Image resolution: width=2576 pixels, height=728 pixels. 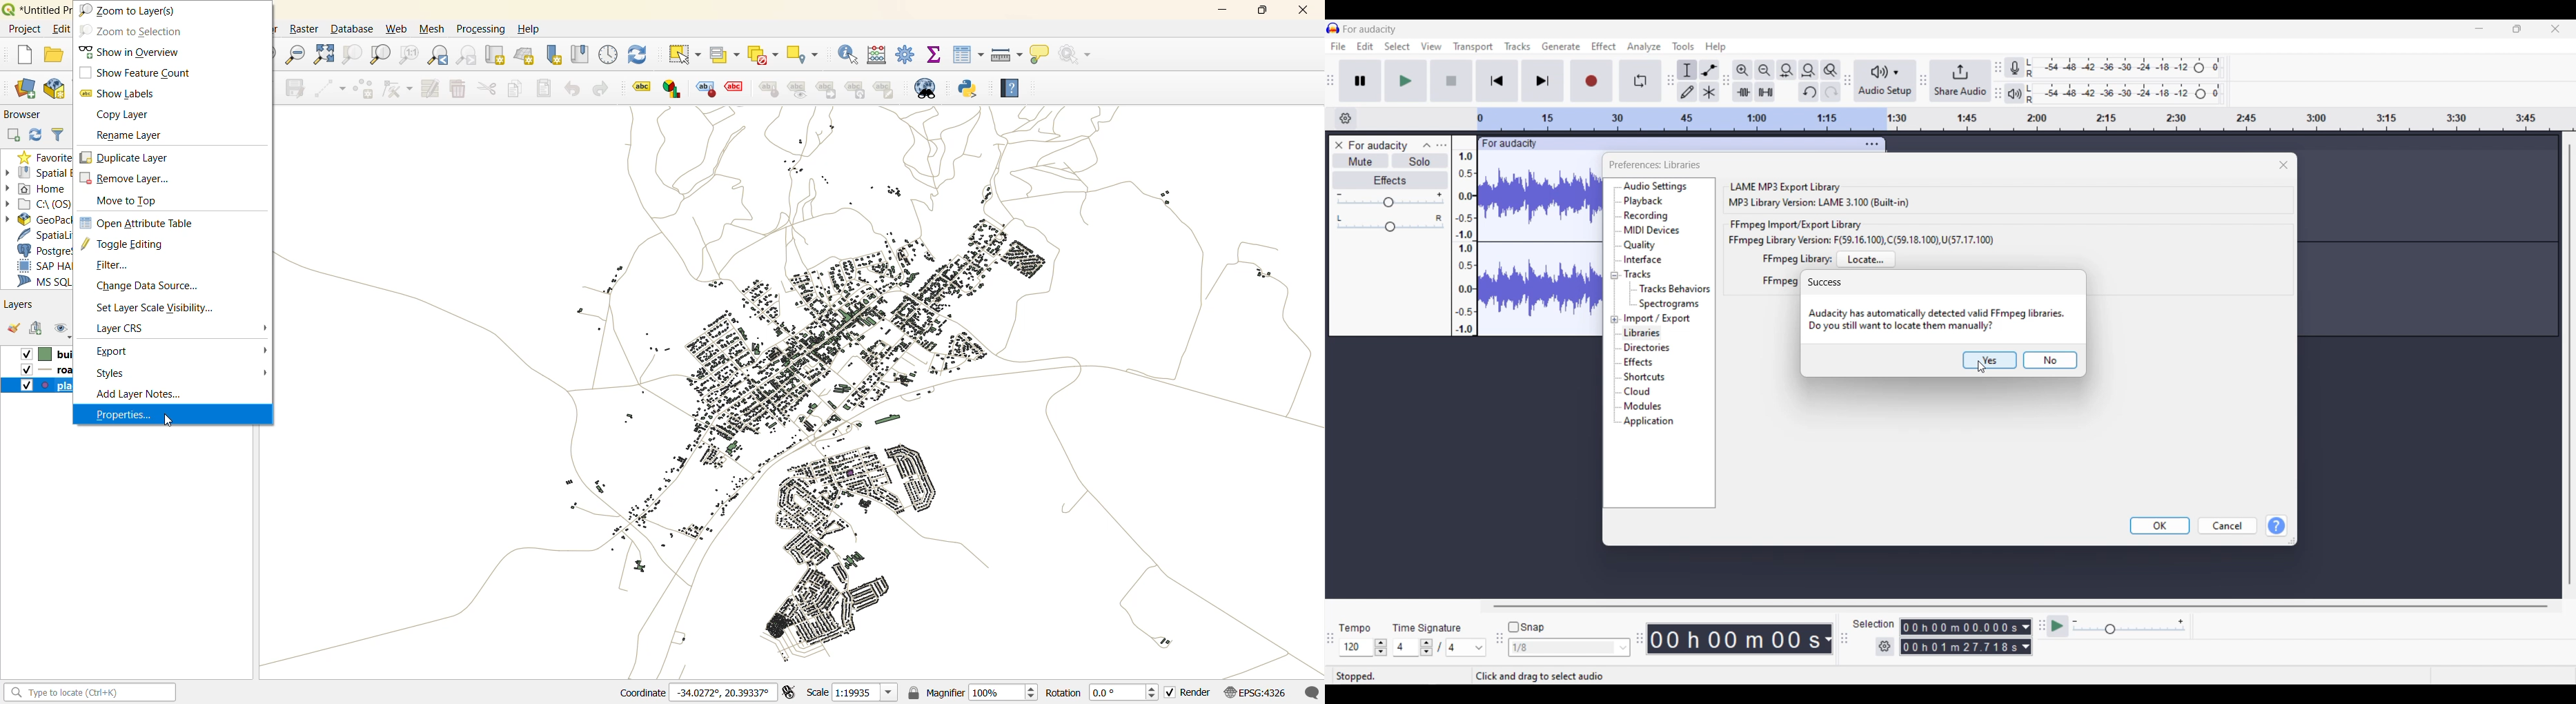 What do you see at coordinates (1656, 165) in the screenshot?
I see `preferences: libraries` at bounding box center [1656, 165].